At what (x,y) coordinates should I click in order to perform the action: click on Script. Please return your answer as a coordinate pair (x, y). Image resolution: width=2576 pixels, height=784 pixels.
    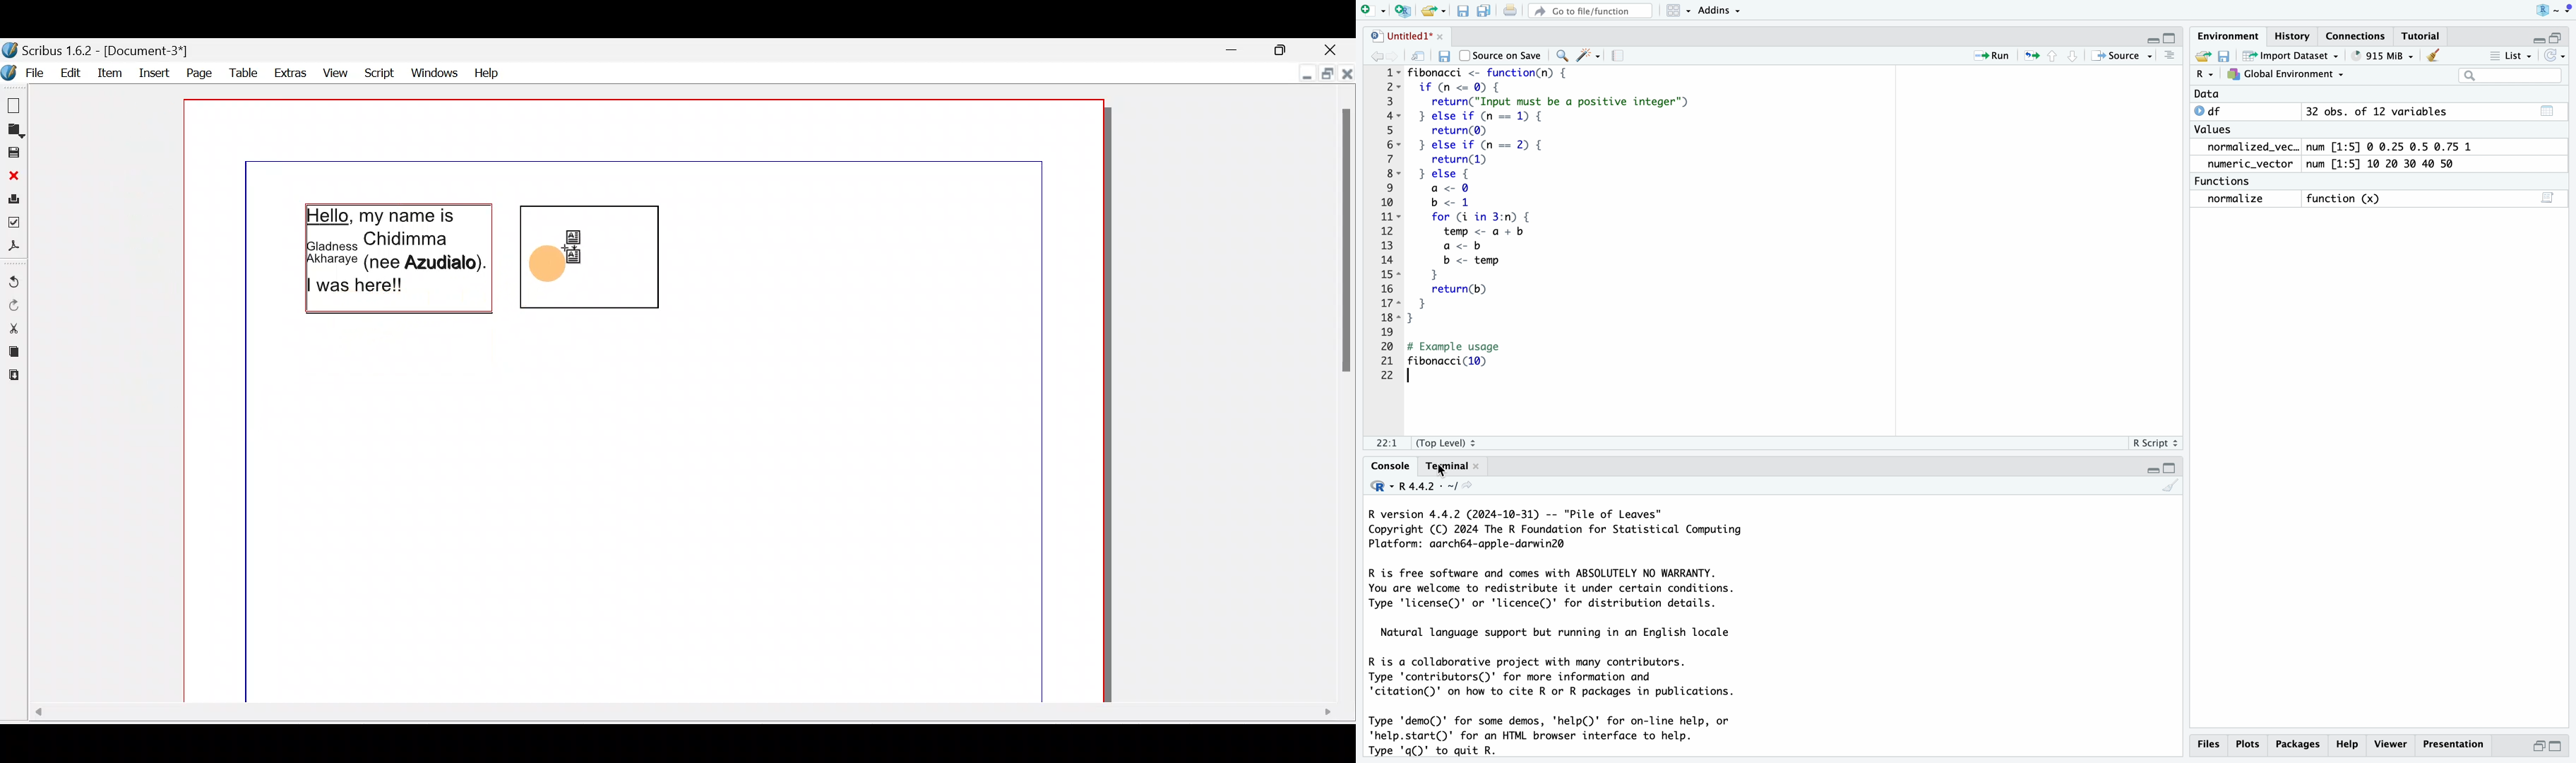
    Looking at the image, I should click on (380, 71).